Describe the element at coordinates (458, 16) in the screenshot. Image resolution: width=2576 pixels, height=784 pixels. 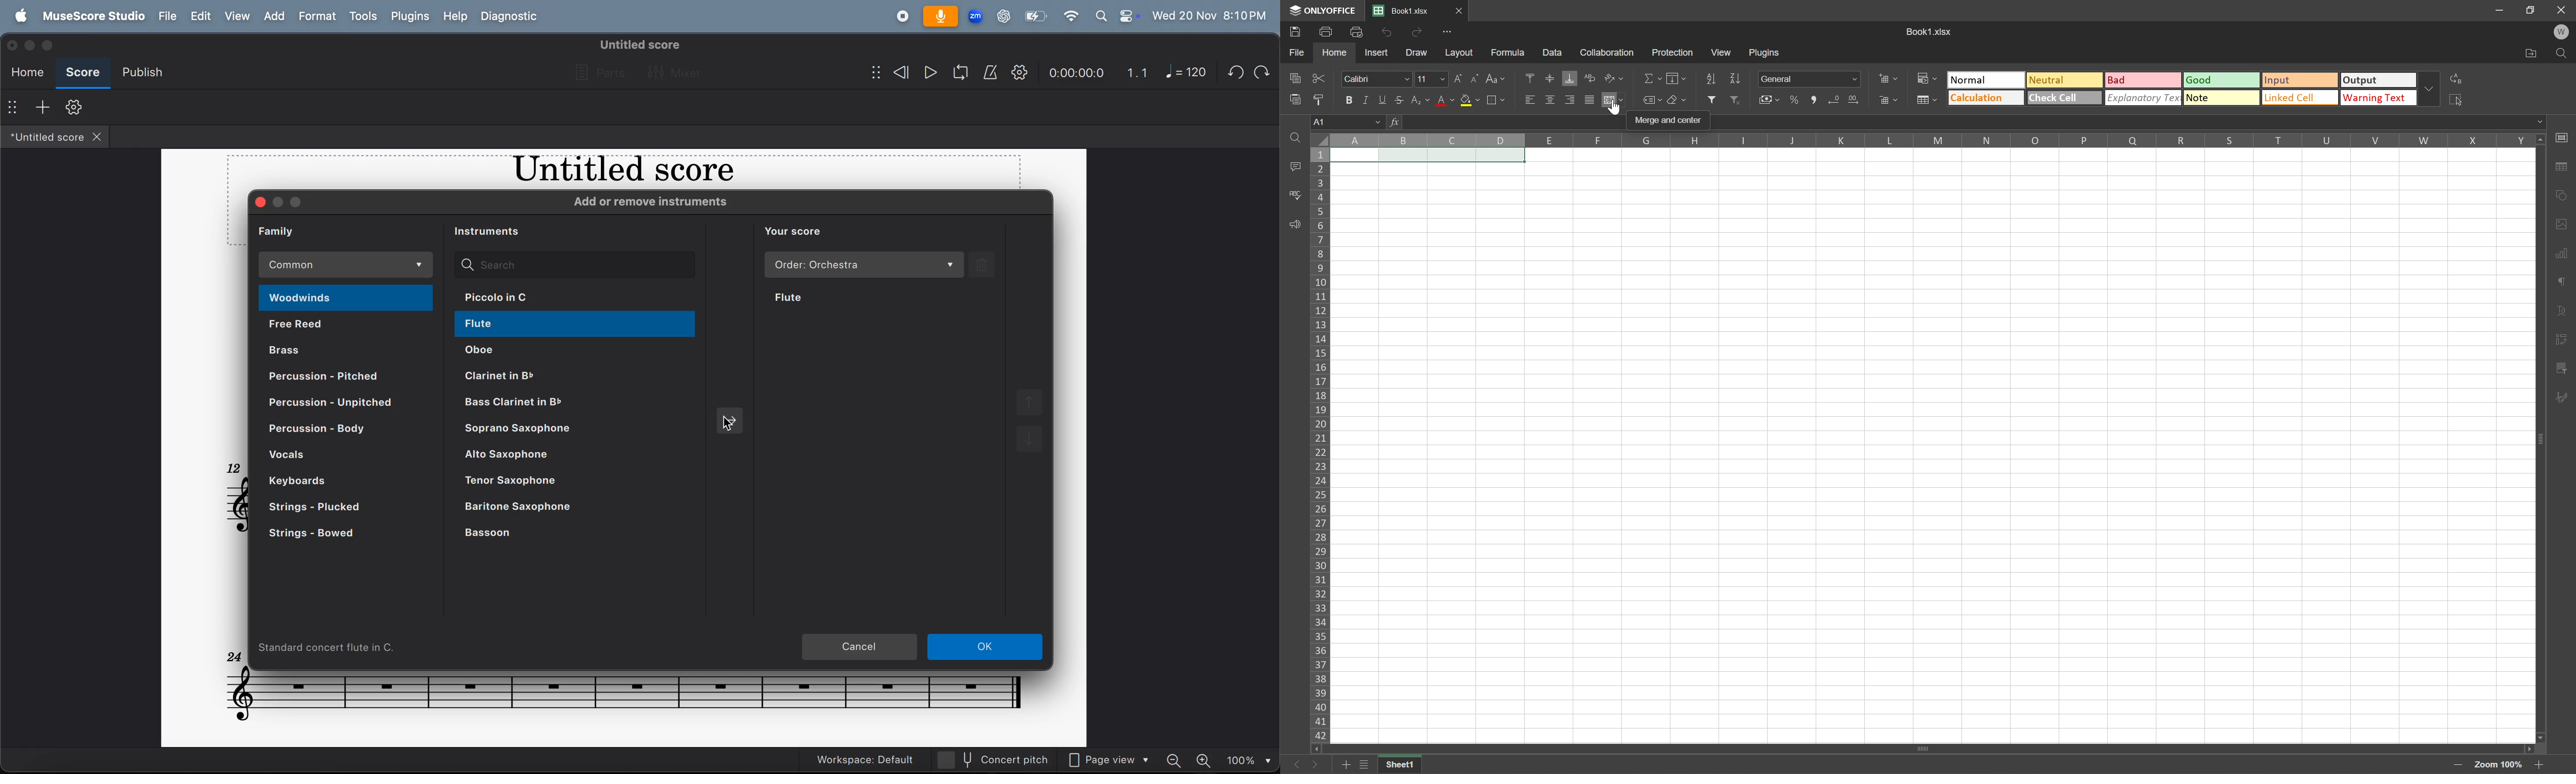
I see `help` at that location.